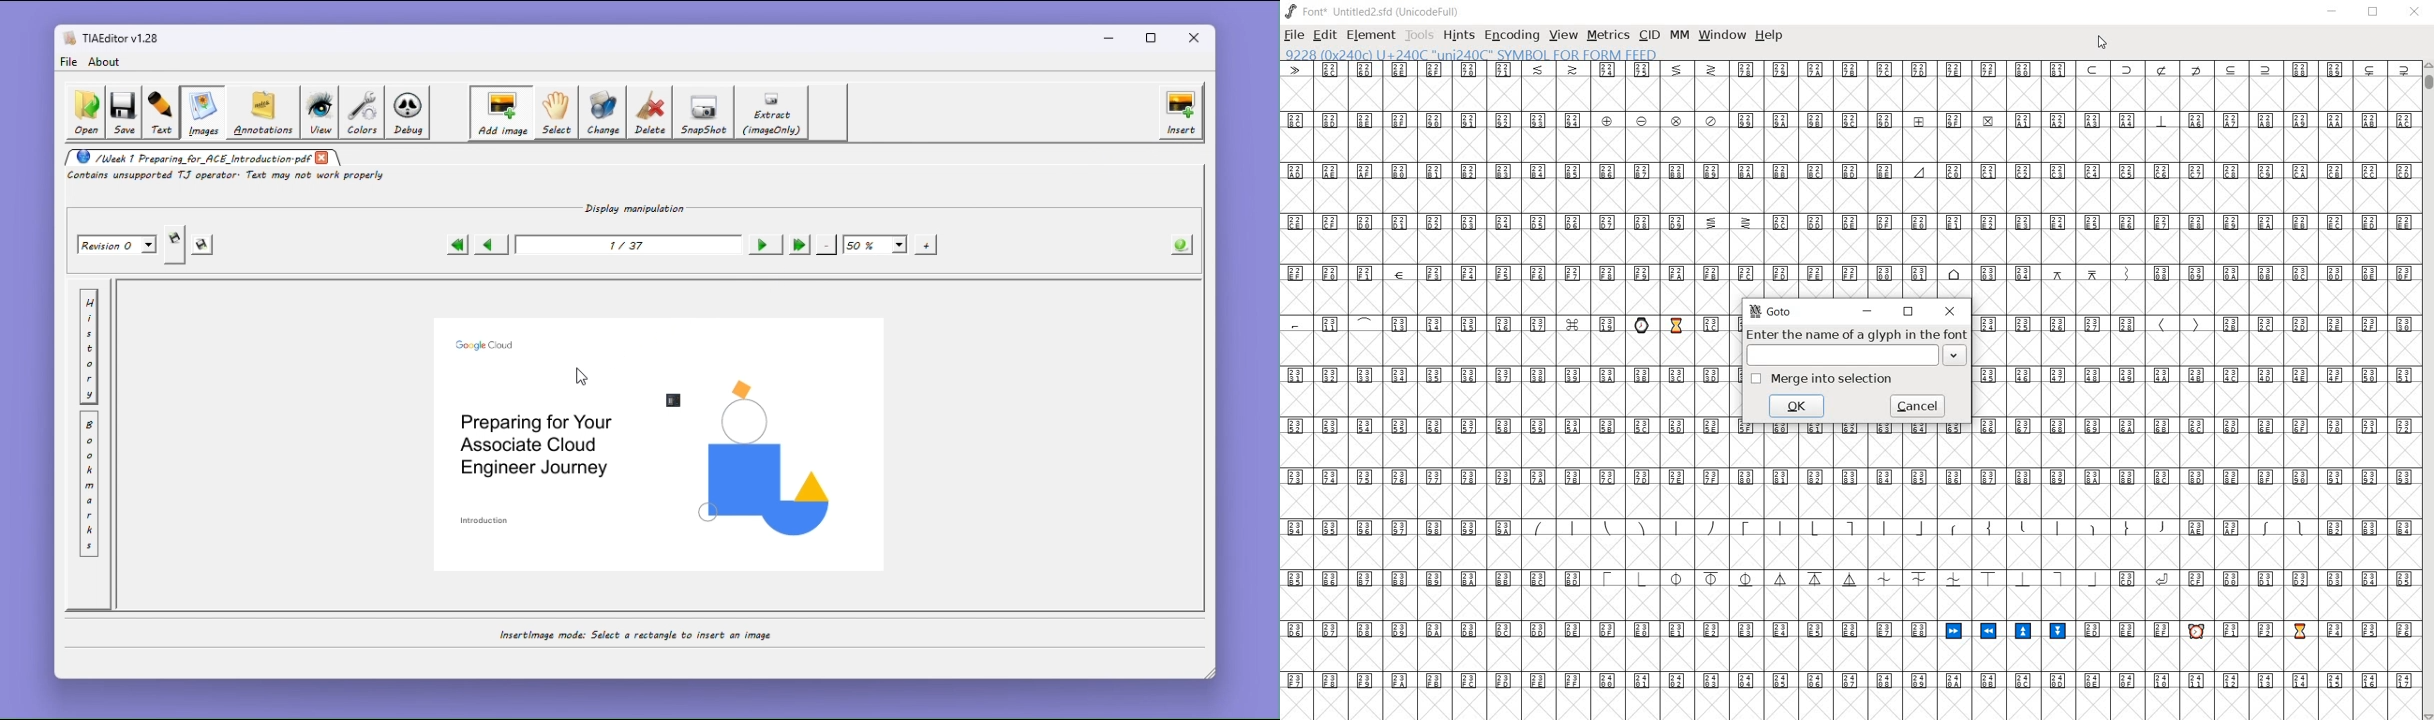 The image size is (2436, 728). I want to click on minimize, so click(2333, 11).